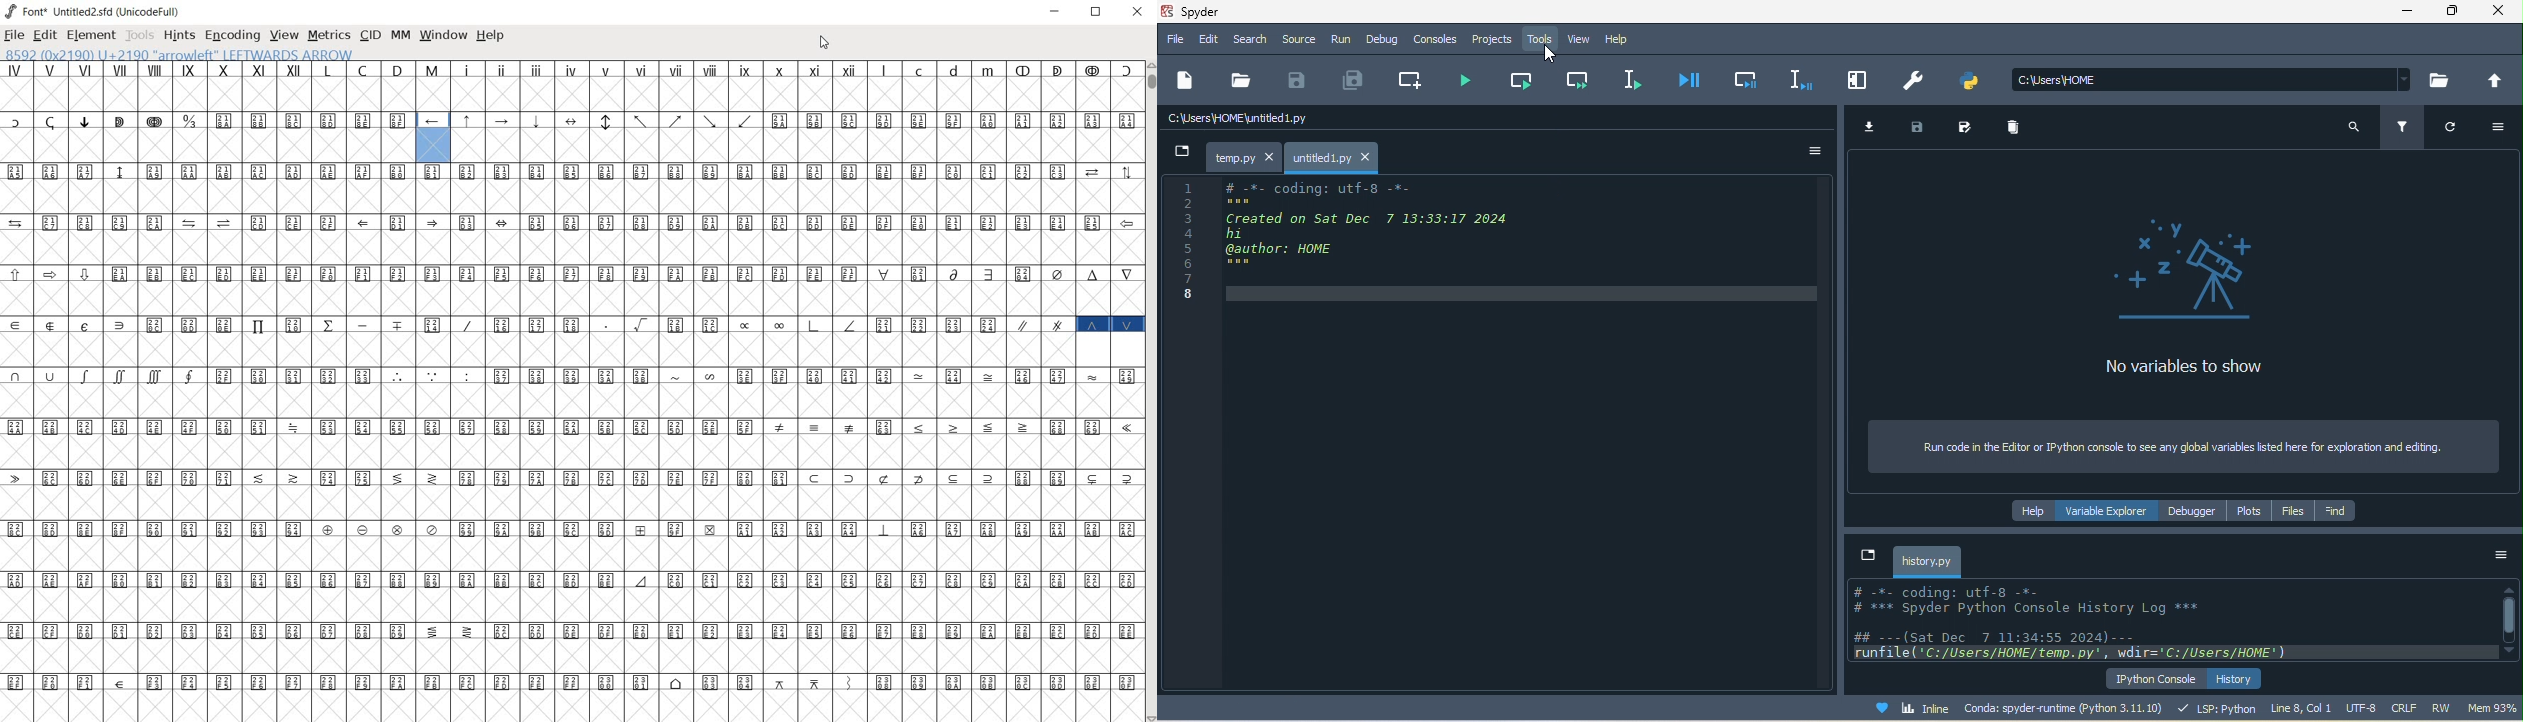 This screenshot has width=2548, height=728. Describe the element at coordinates (2167, 619) in the screenshot. I see `ipython console pane text` at that location.